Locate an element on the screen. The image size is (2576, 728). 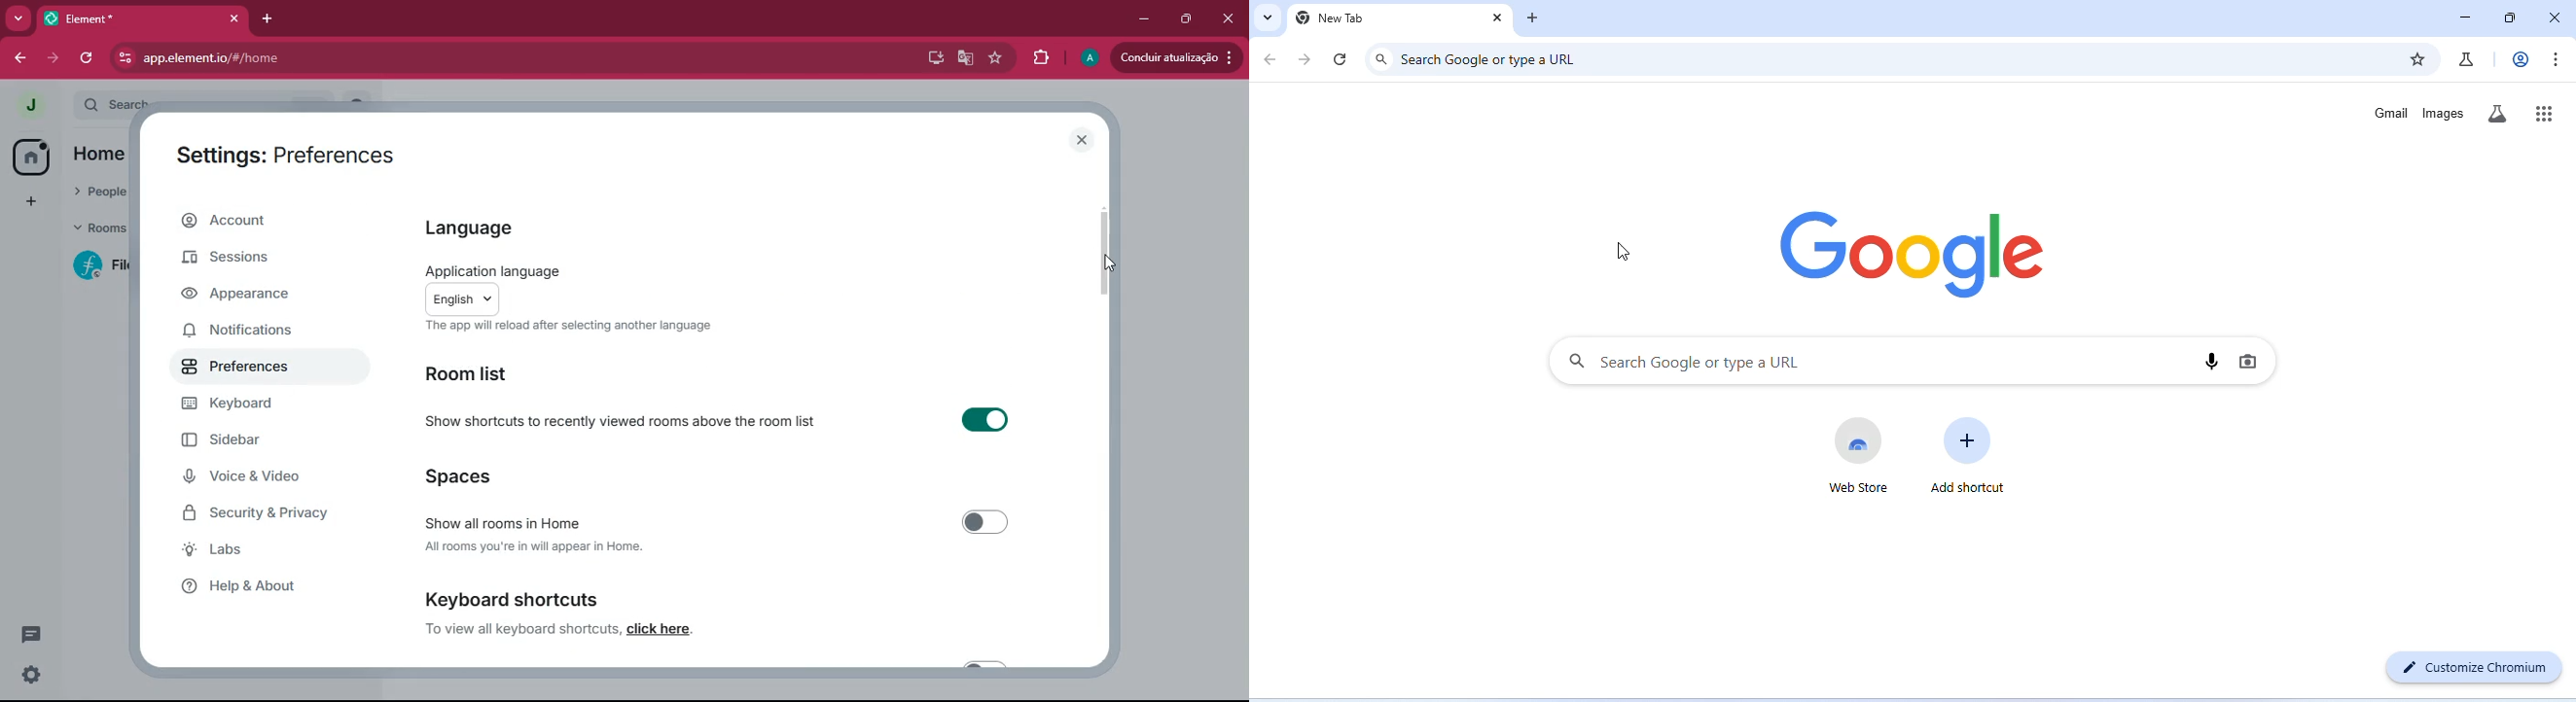
google apps is located at coordinates (2545, 112).